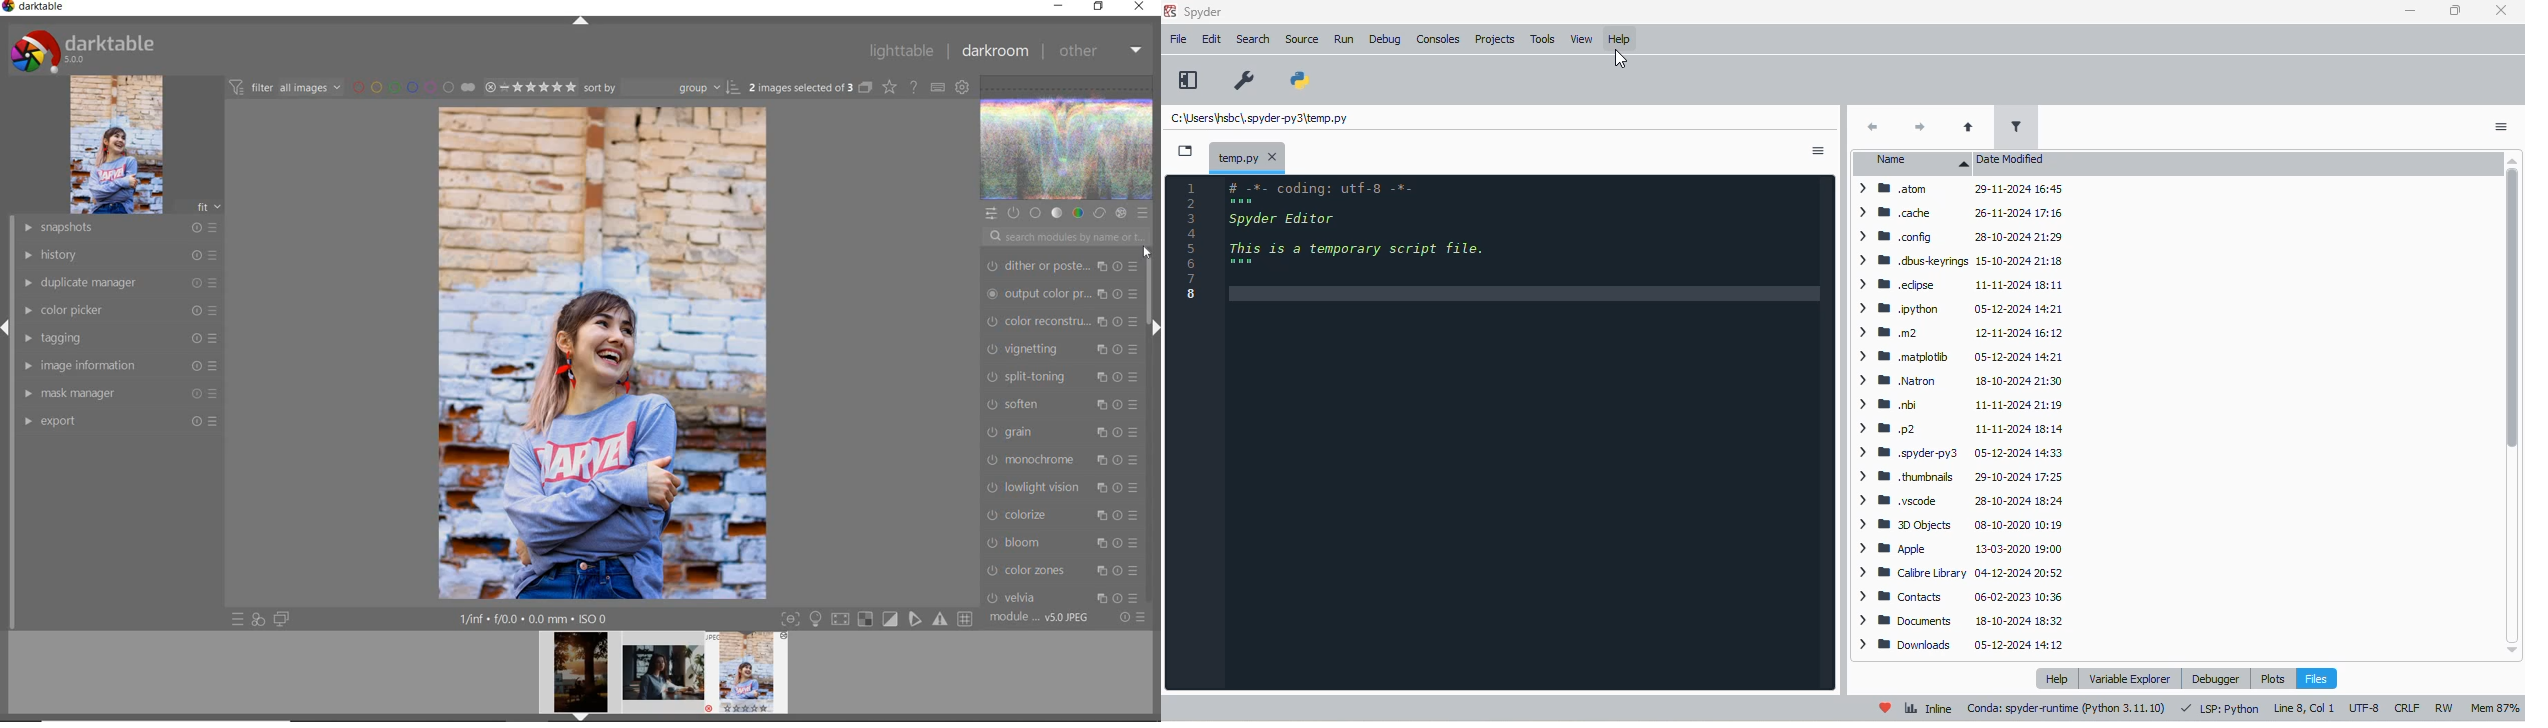 This screenshot has height=728, width=2548. I want to click on CRLF, so click(2408, 708).